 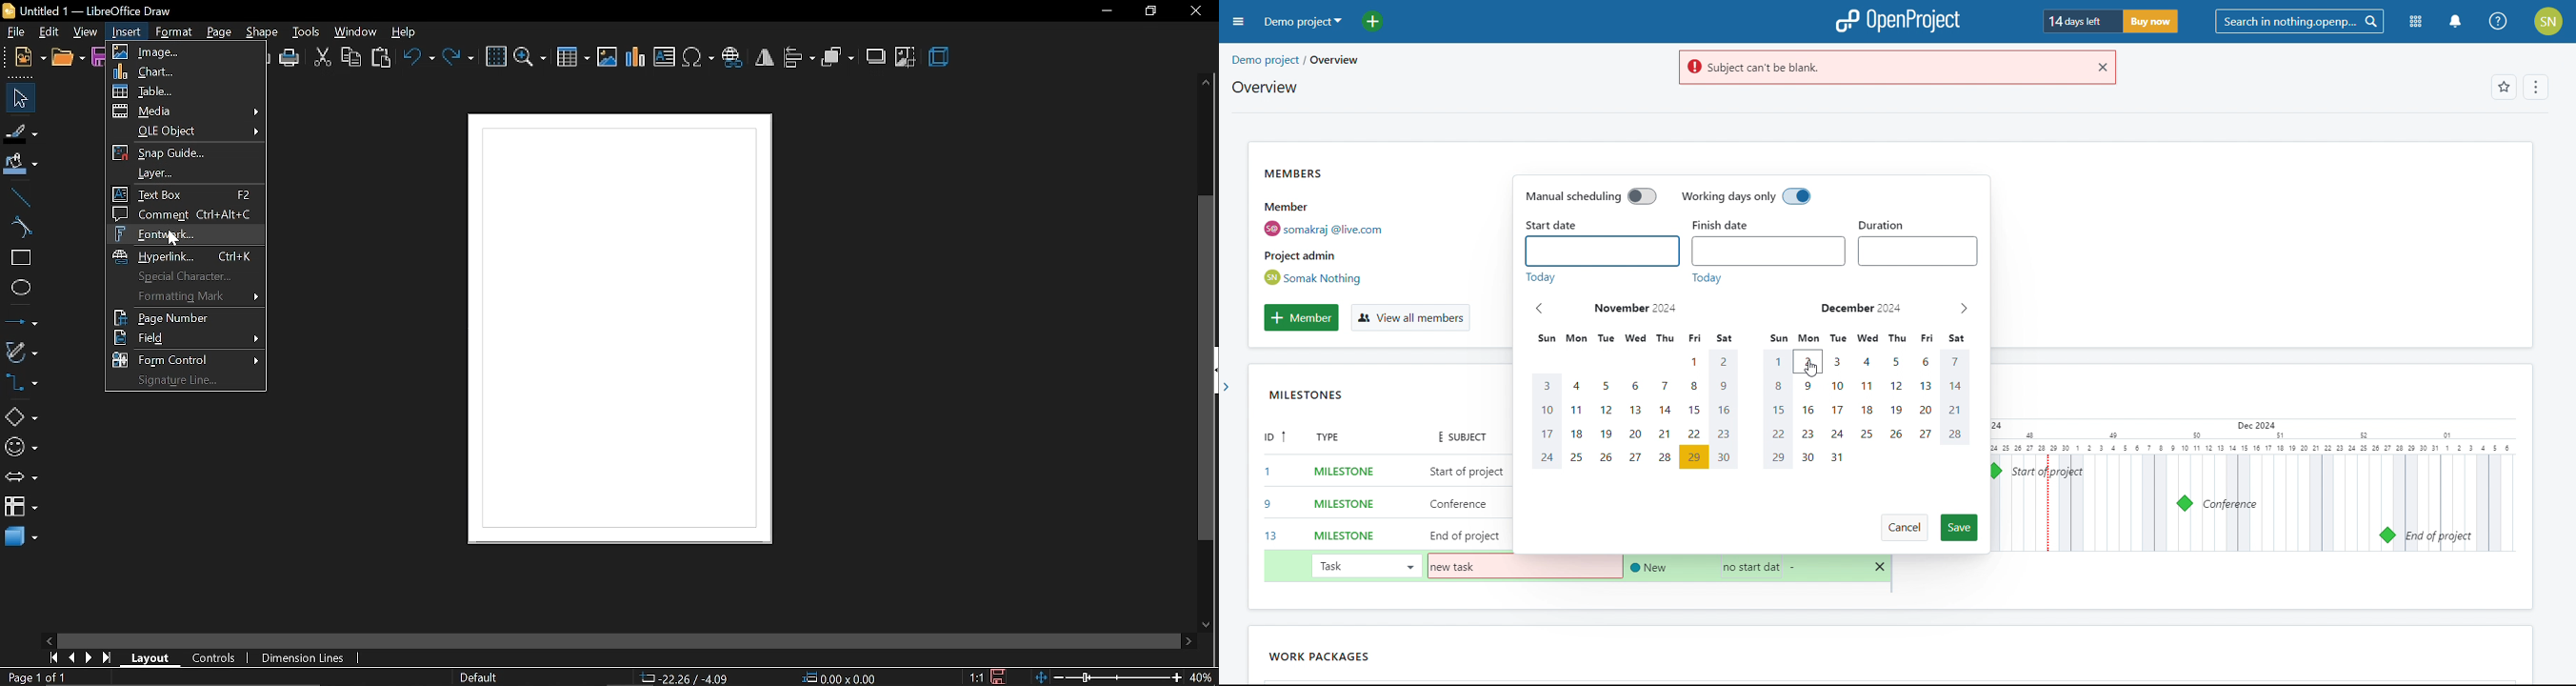 What do you see at coordinates (798, 59) in the screenshot?
I see `align` at bounding box center [798, 59].